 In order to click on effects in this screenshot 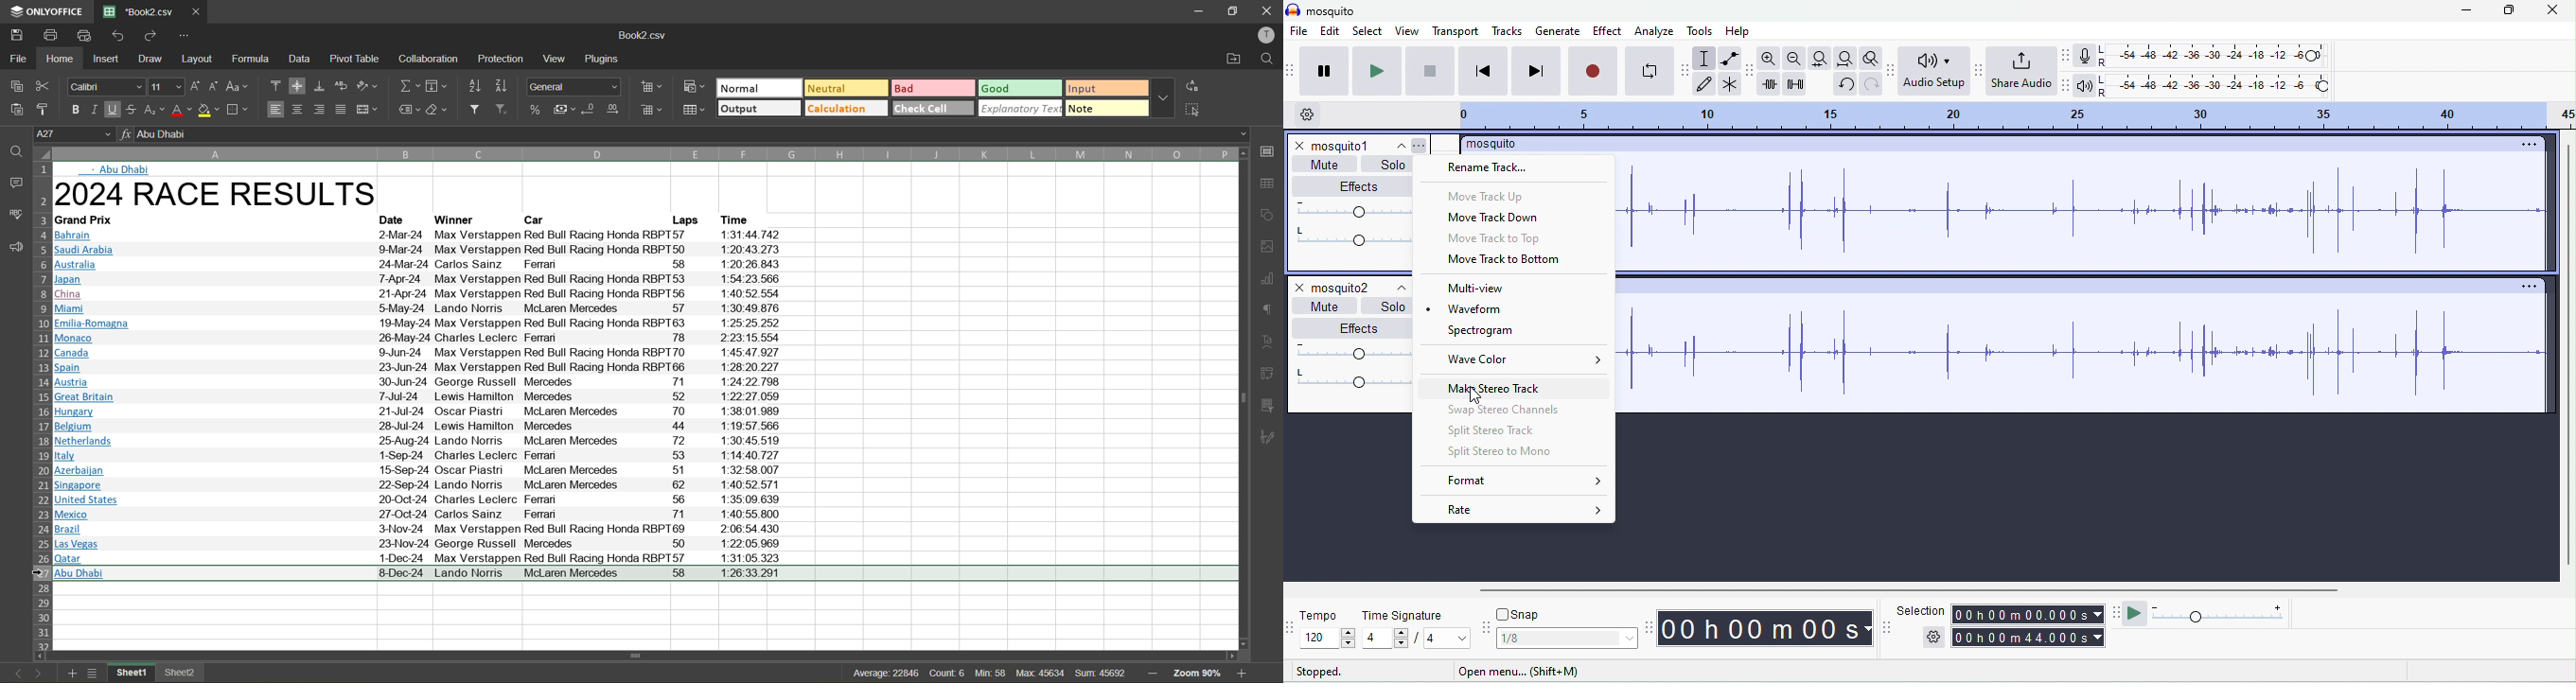, I will do `click(1361, 184)`.